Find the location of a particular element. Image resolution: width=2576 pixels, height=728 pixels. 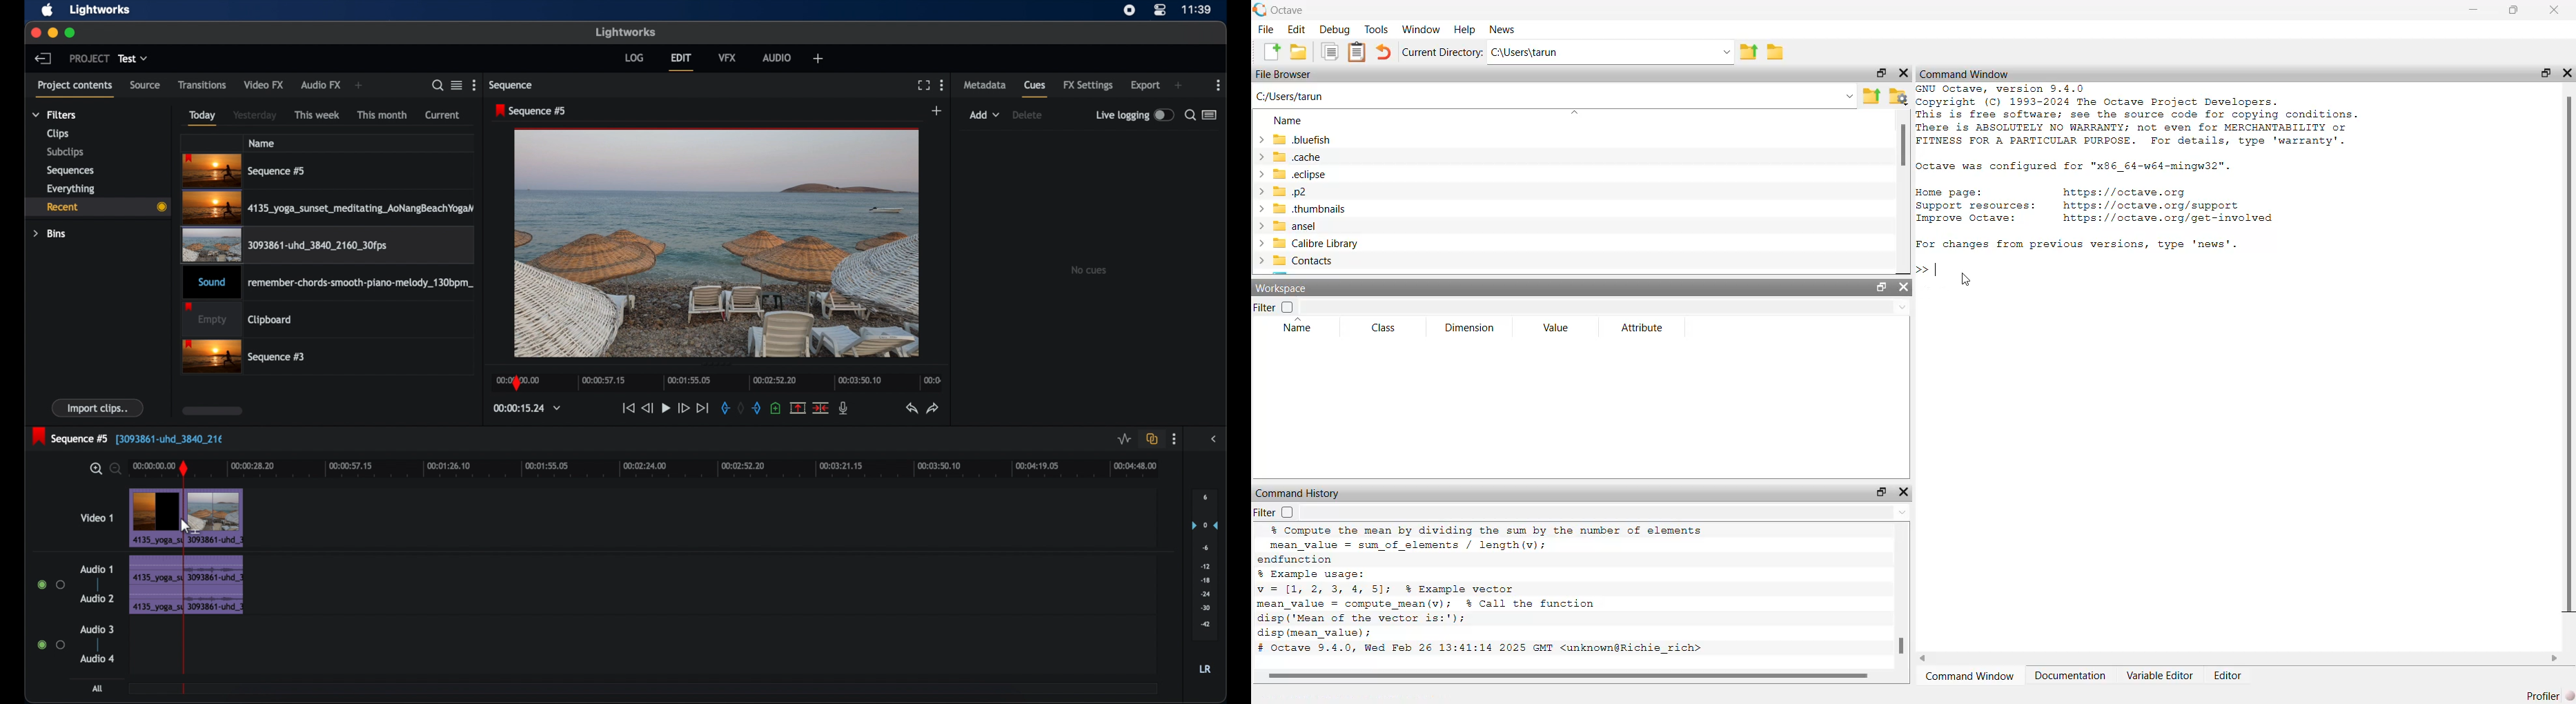

clipboard is located at coordinates (237, 319).